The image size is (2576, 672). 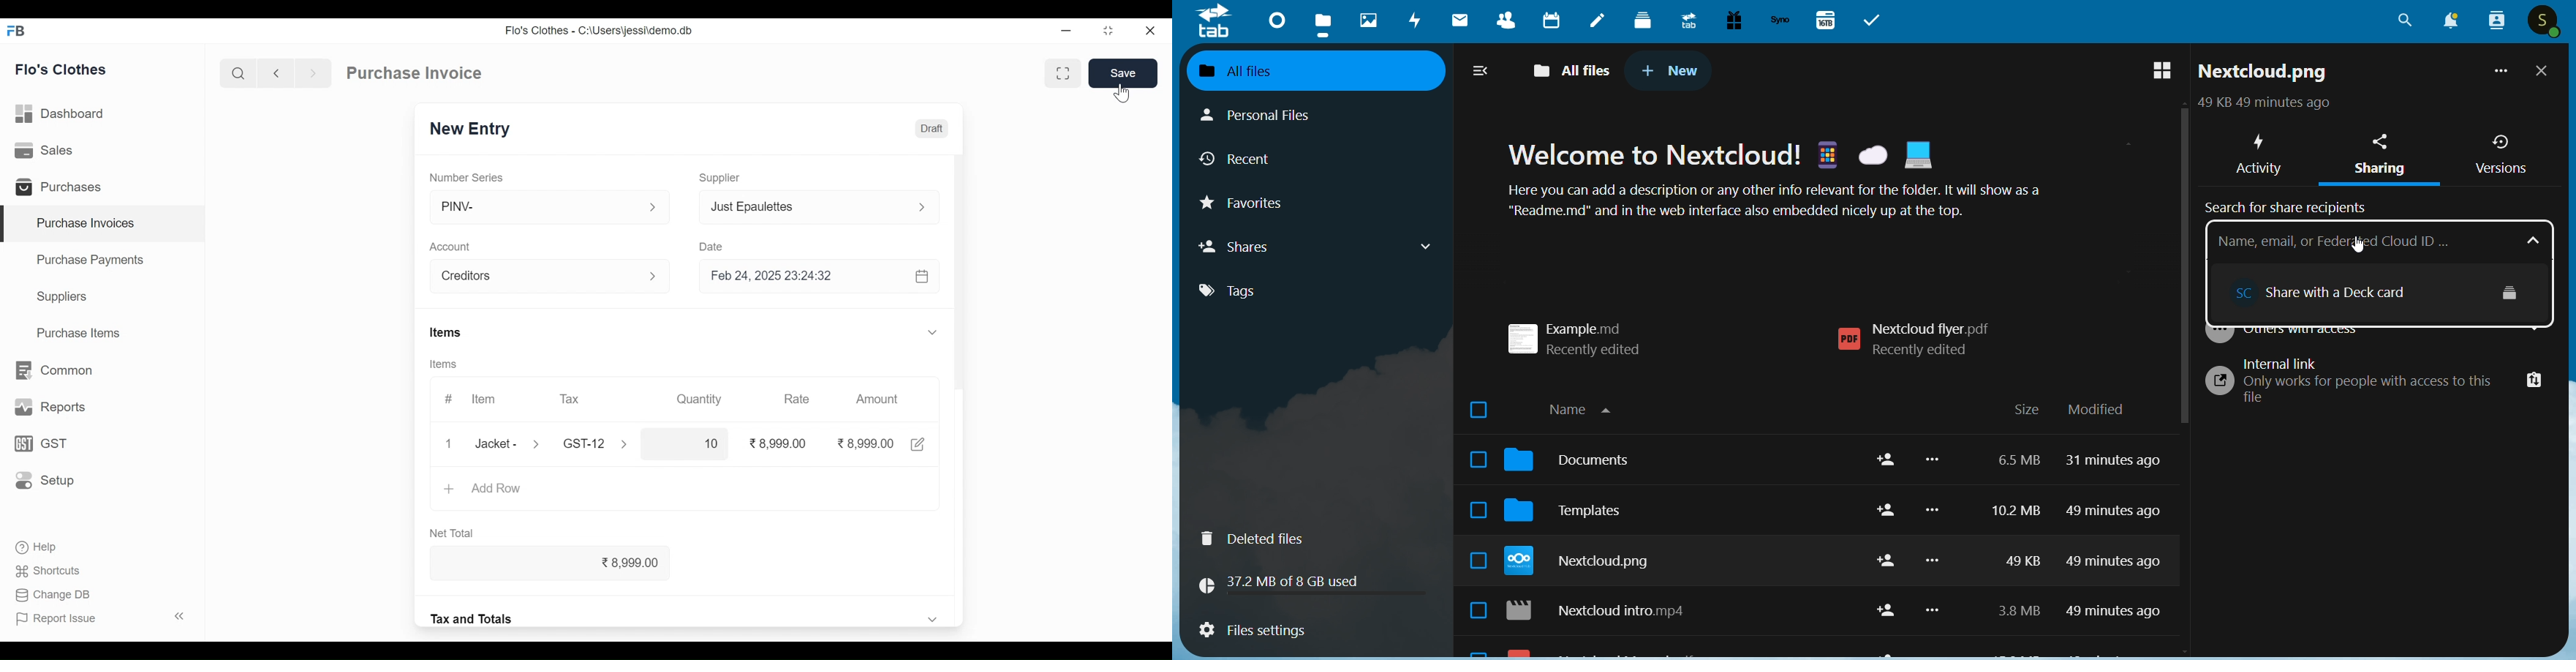 I want to click on free trial, so click(x=1732, y=20).